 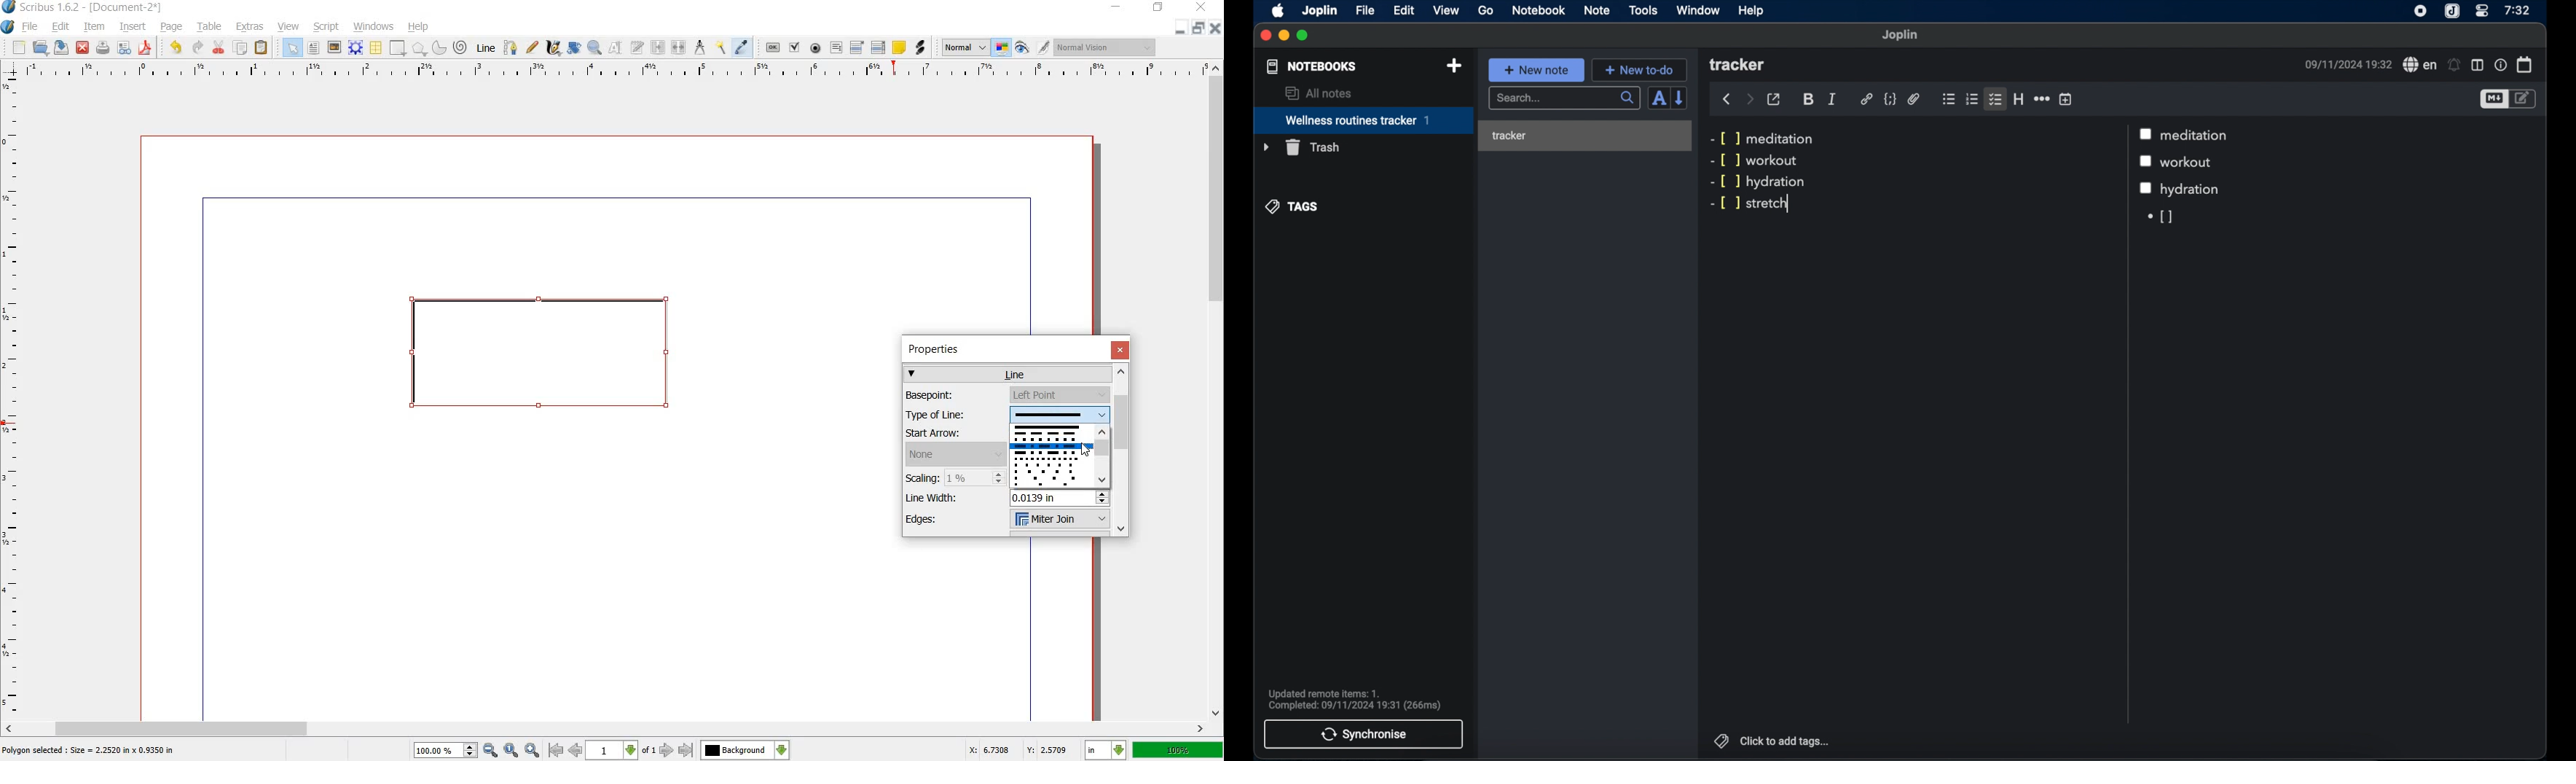 I want to click on workout, so click(x=2191, y=163).